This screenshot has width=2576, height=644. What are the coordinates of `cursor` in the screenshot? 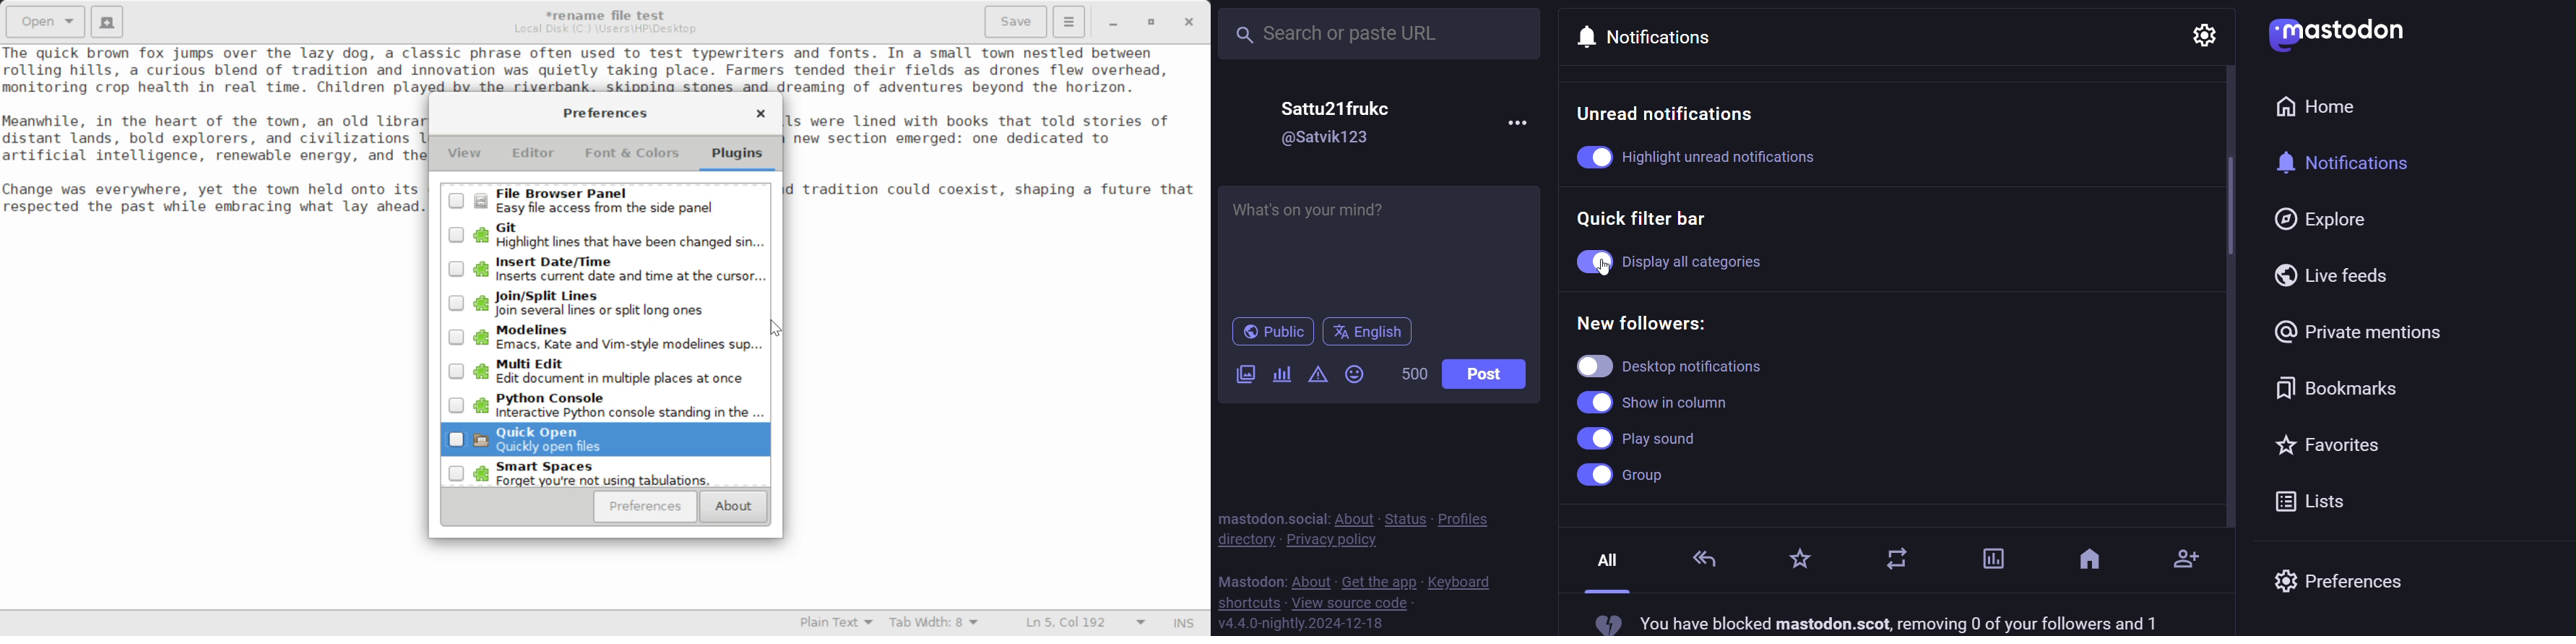 It's located at (1617, 266).